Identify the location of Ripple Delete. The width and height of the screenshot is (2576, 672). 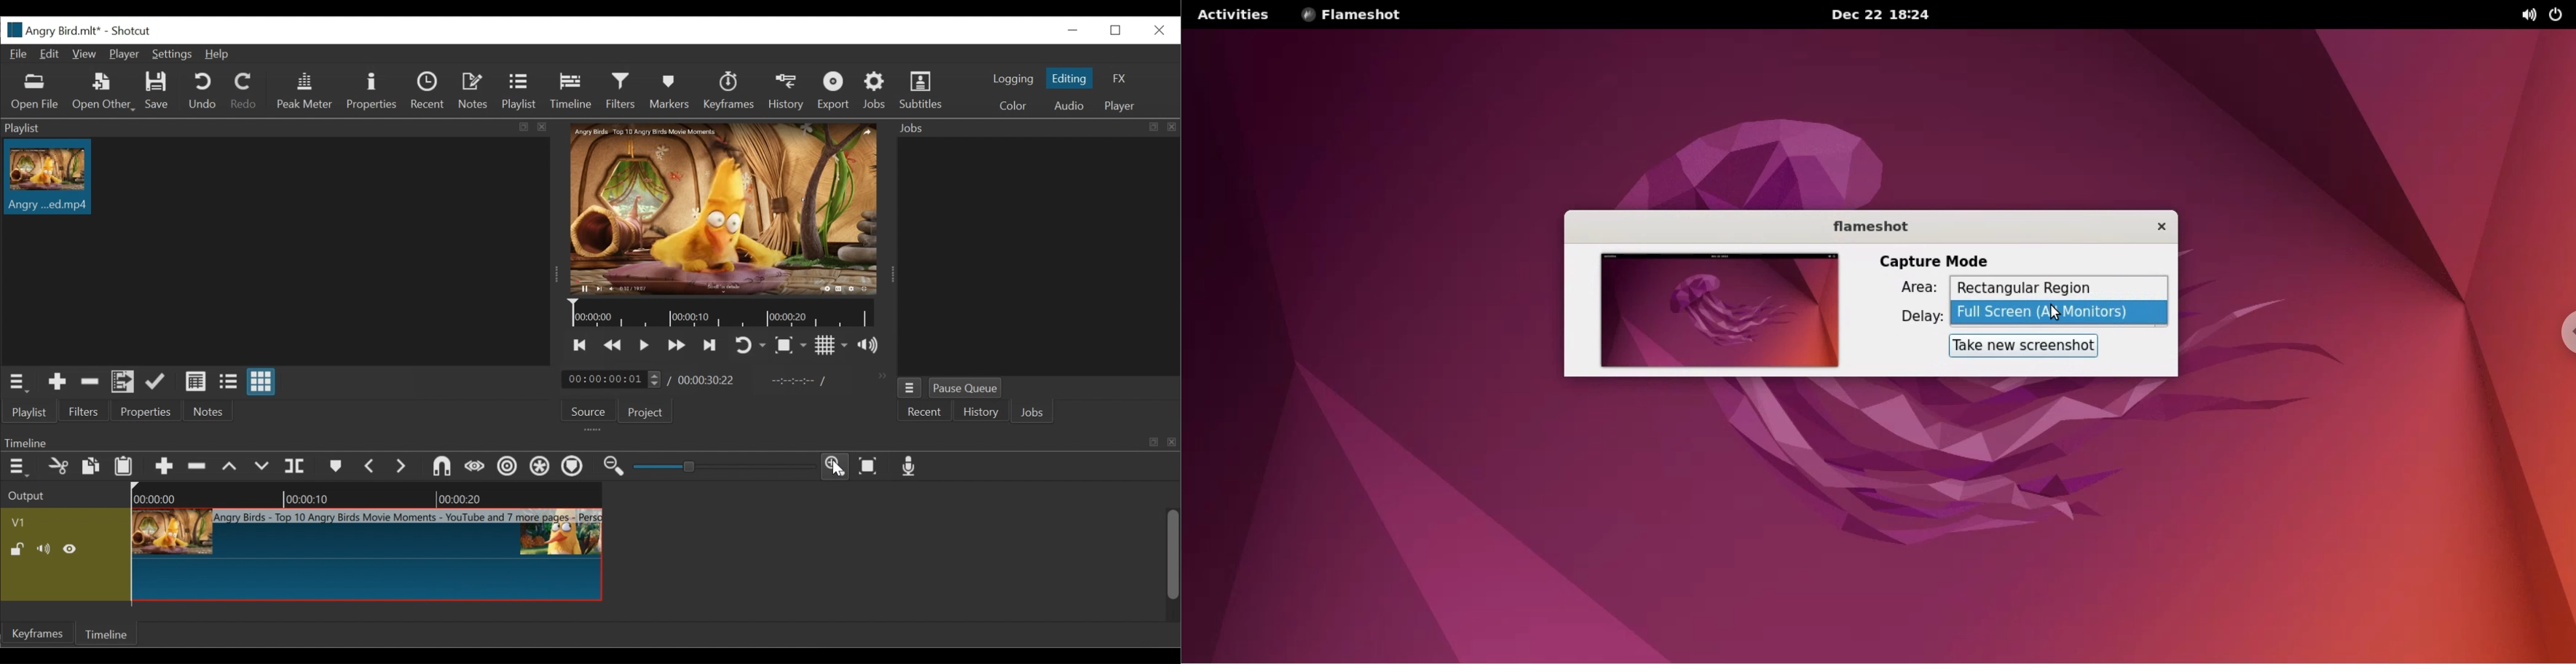
(197, 467).